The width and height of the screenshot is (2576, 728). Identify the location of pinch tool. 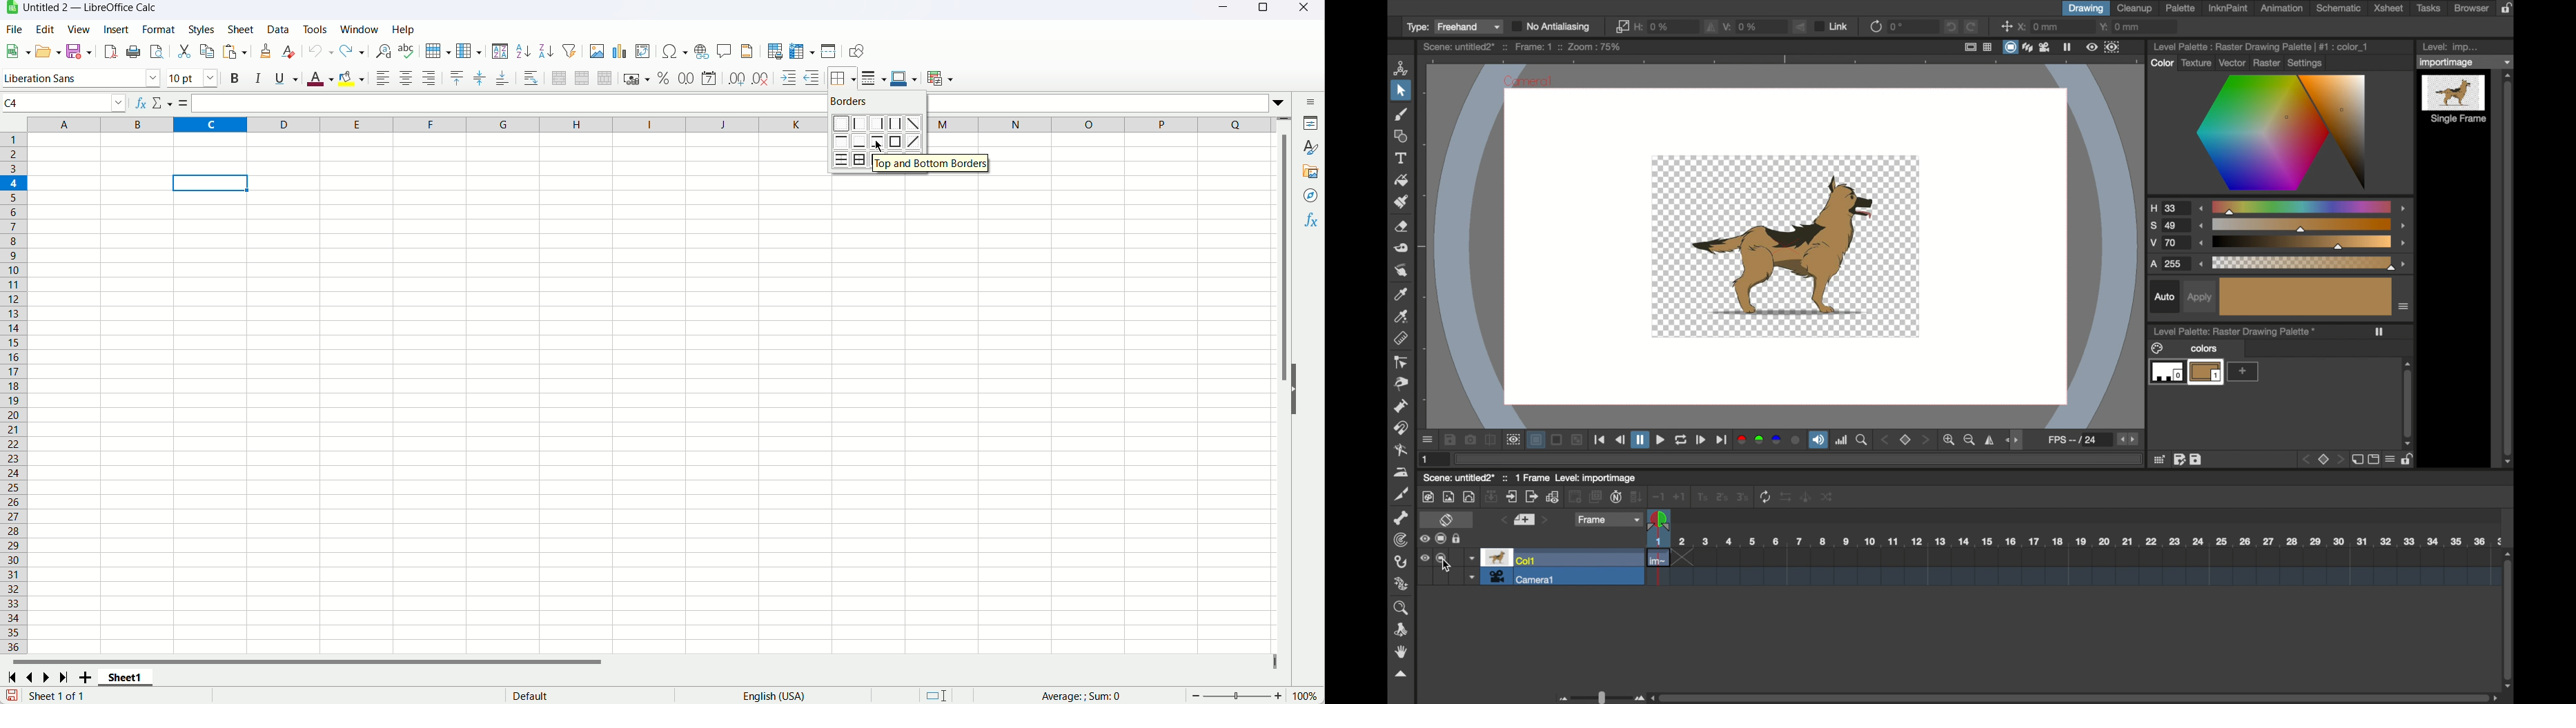
(1402, 385).